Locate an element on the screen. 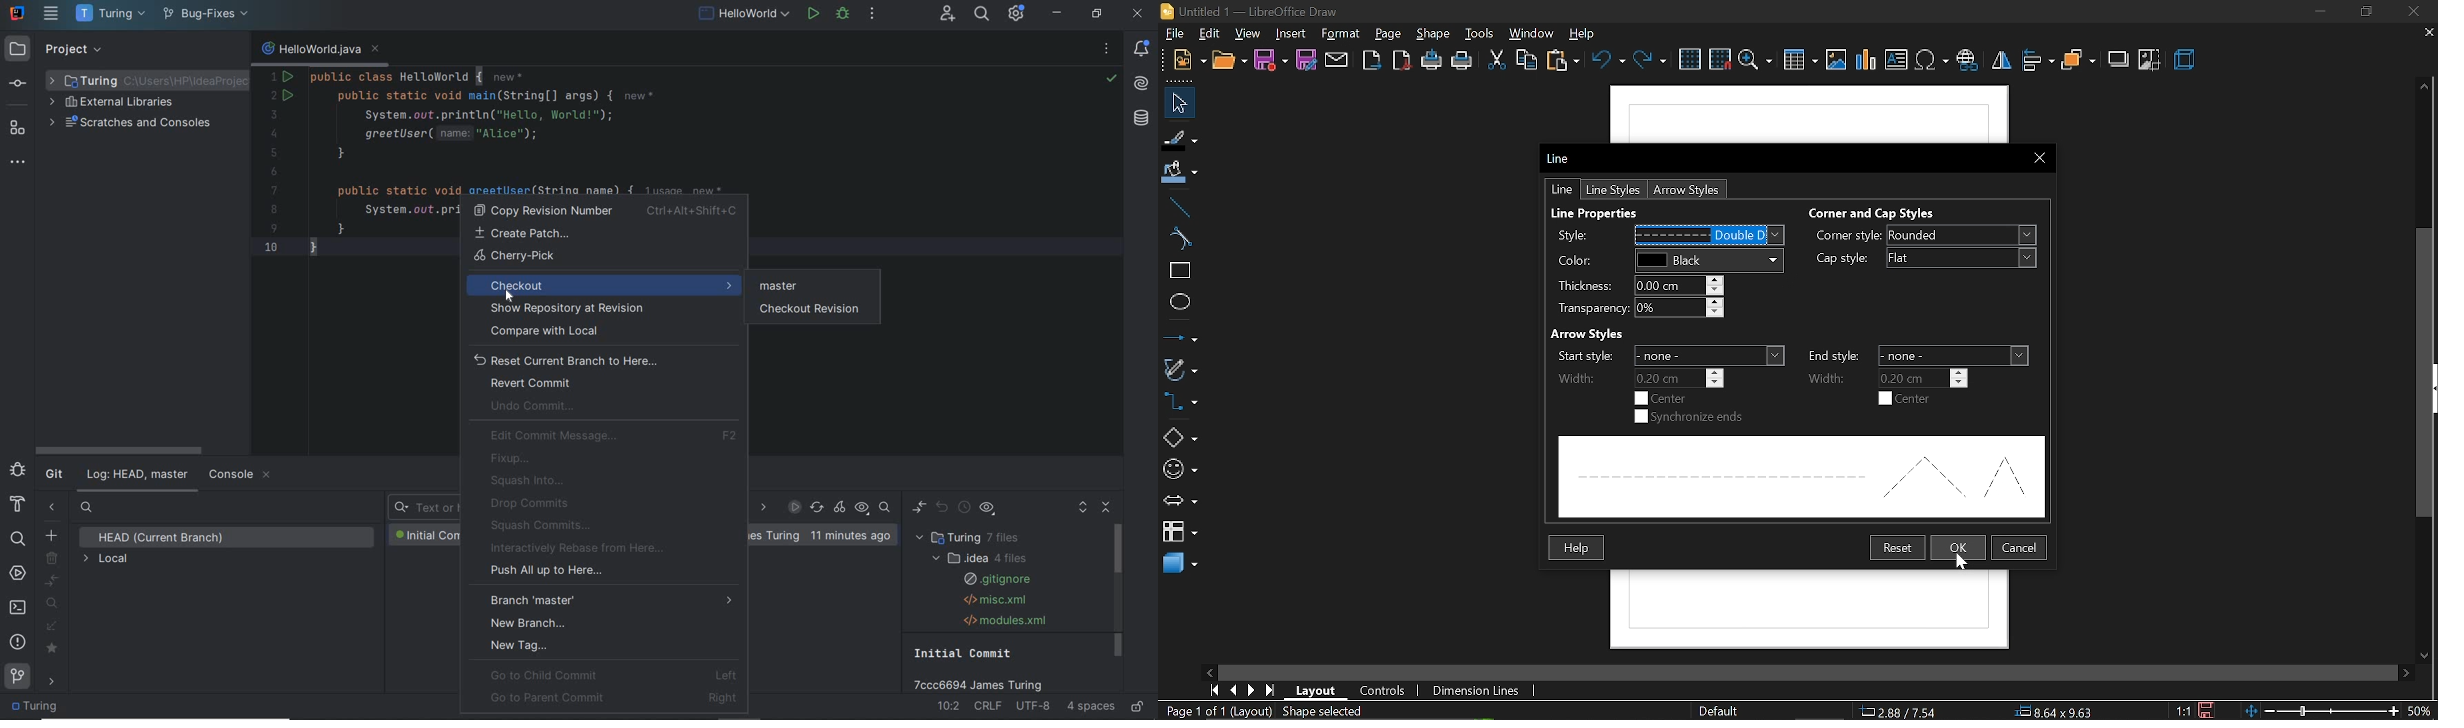 Image resolution: width=2464 pixels, height=728 pixels. edit is located at coordinates (1208, 34).